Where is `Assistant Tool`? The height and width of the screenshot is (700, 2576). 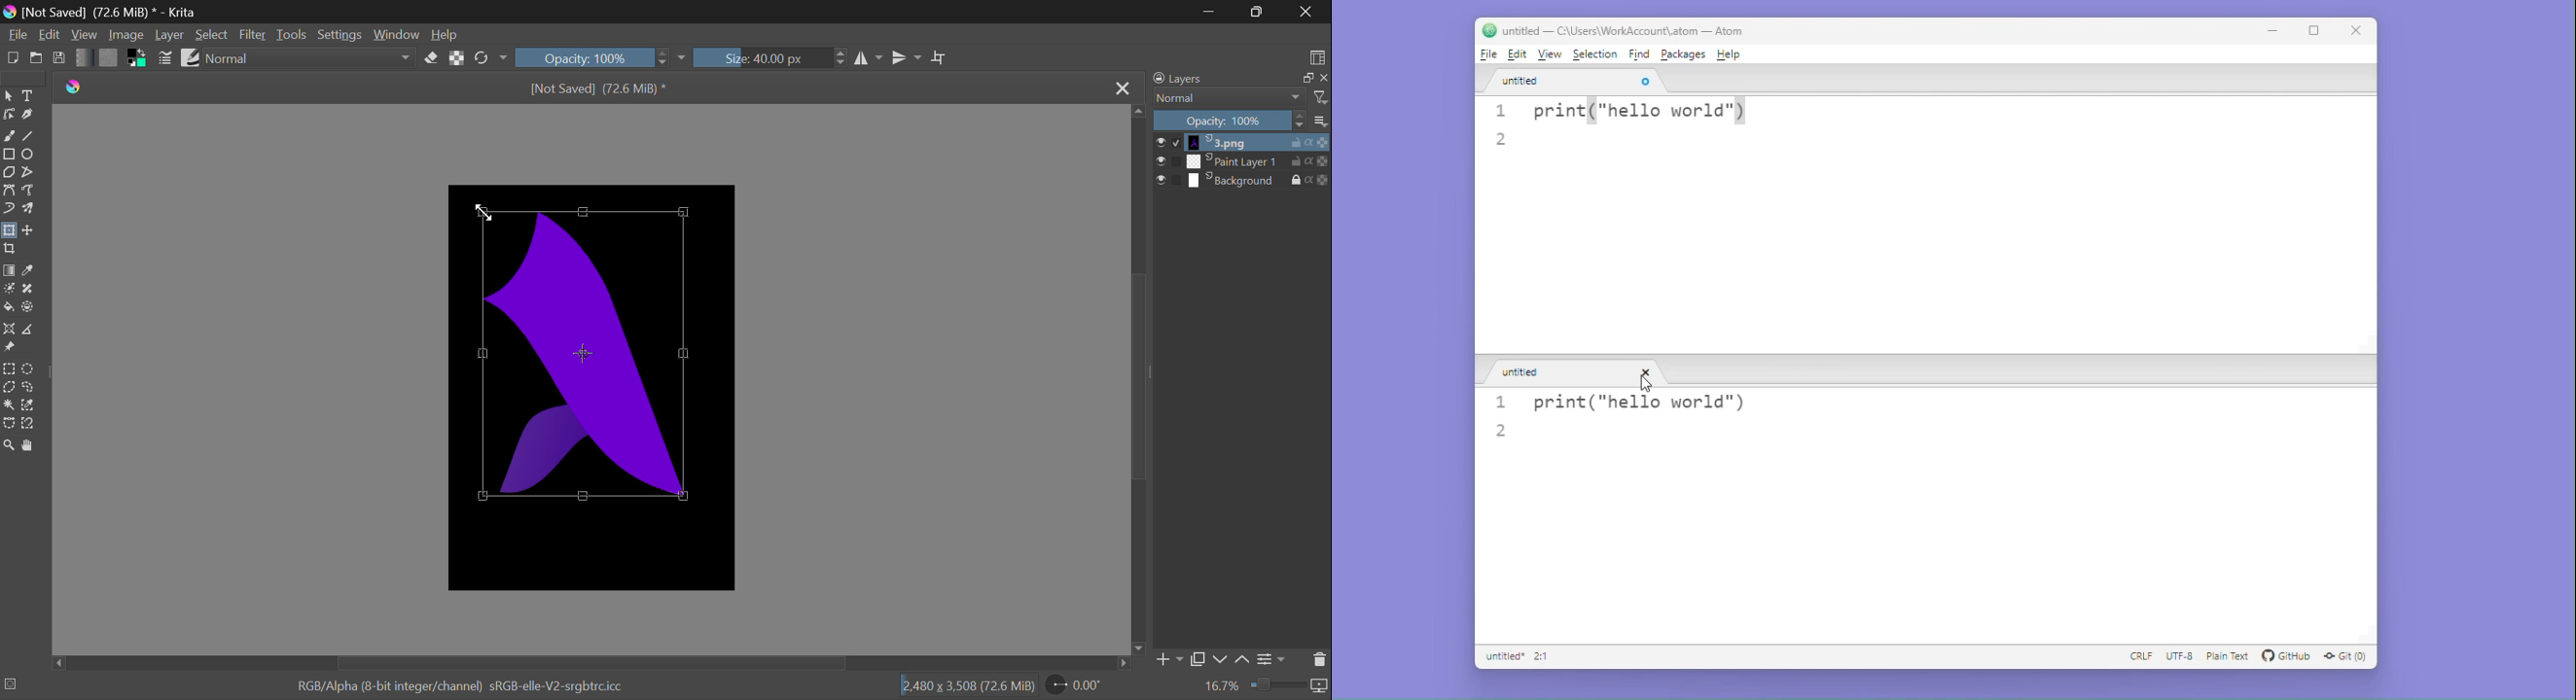 Assistant Tool is located at coordinates (8, 329).